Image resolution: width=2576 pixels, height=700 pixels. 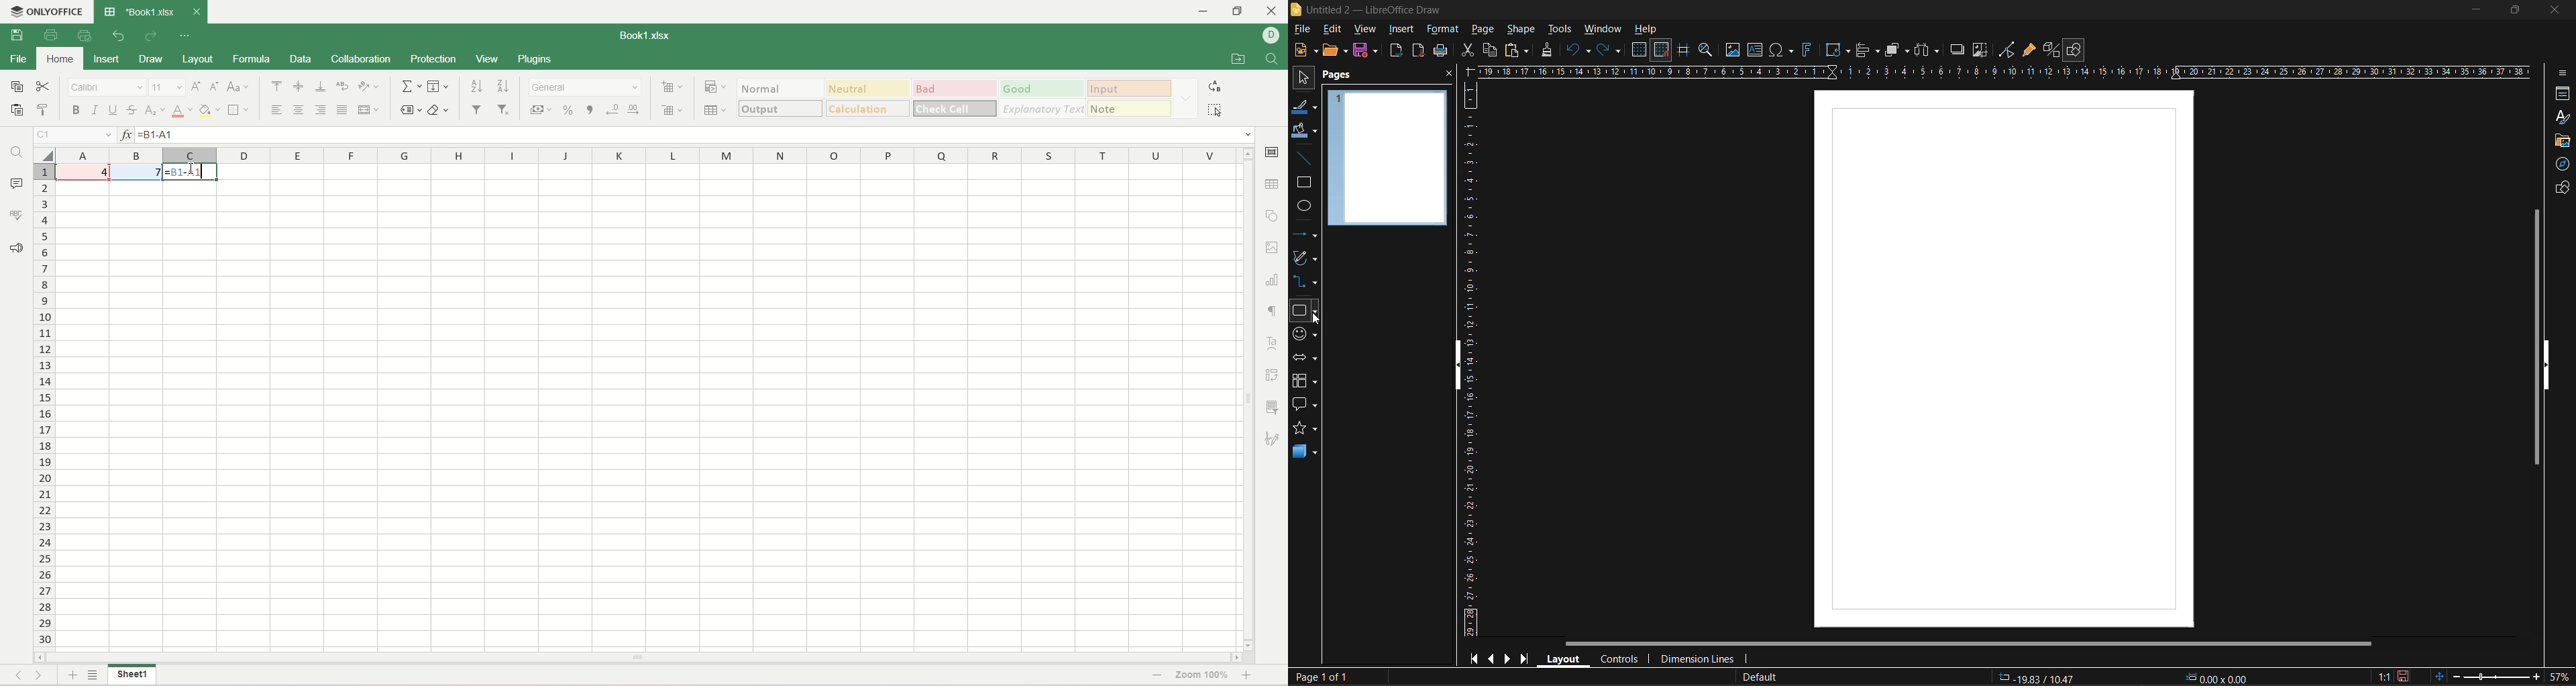 I want to click on collaboration, so click(x=362, y=58).